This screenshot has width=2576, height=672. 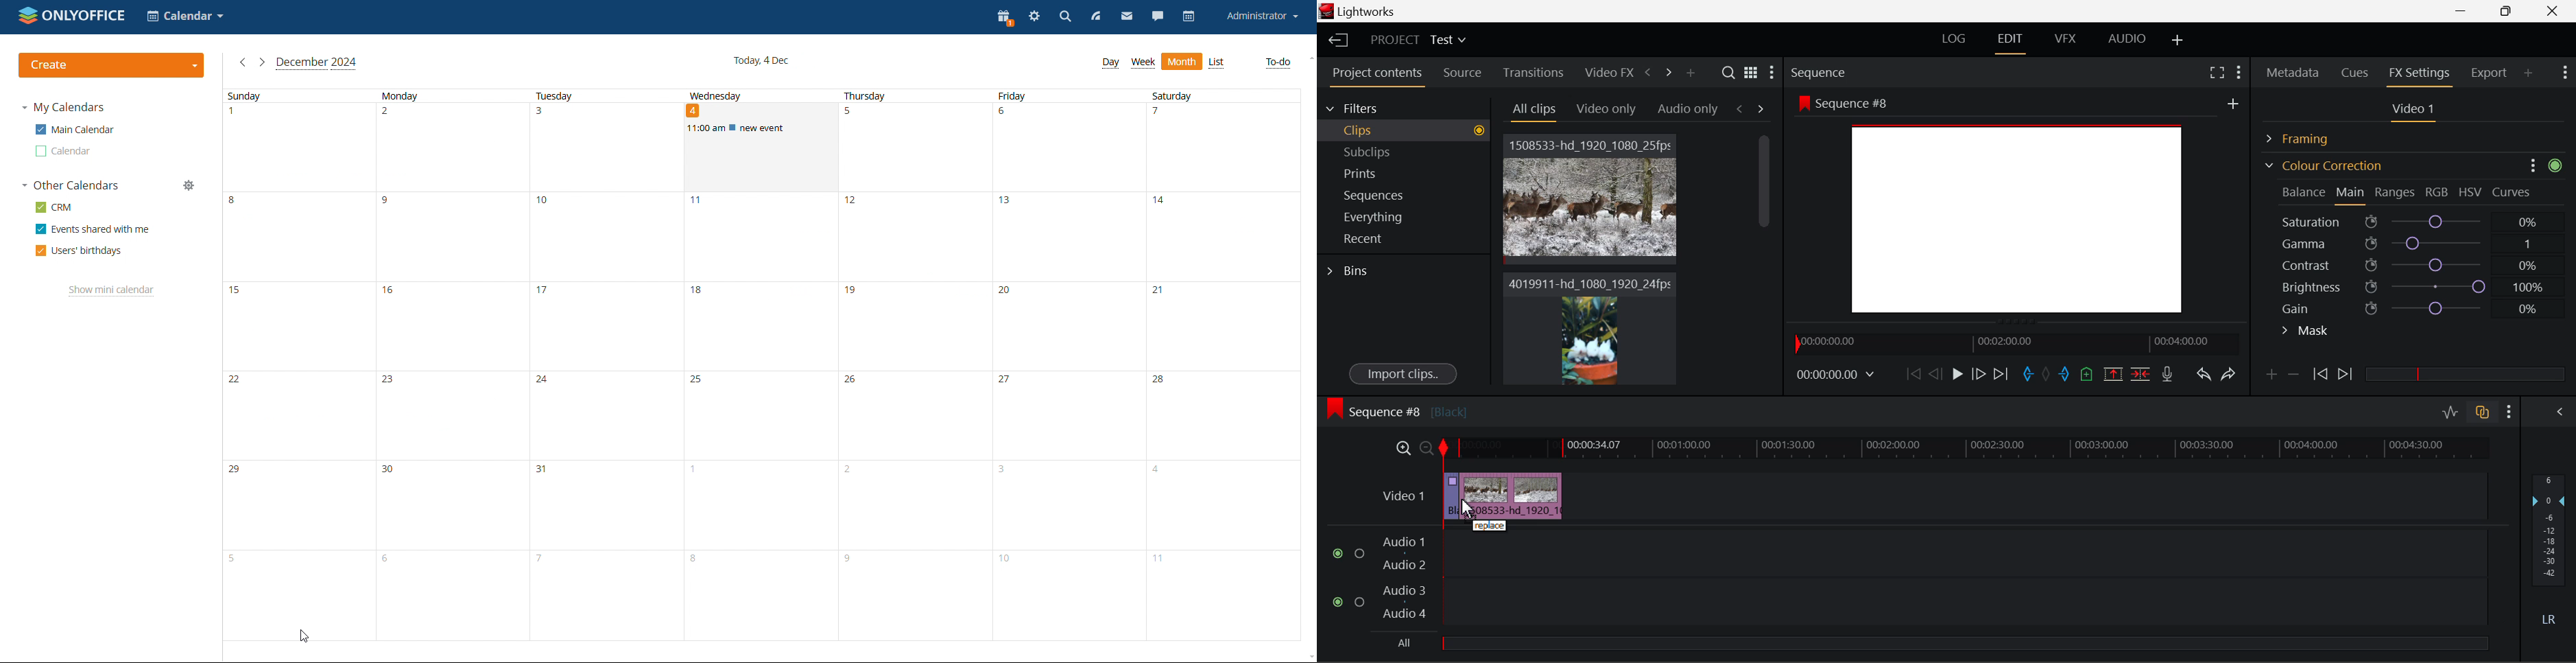 What do you see at coordinates (1687, 109) in the screenshot?
I see `This week Tab` at bounding box center [1687, 109].